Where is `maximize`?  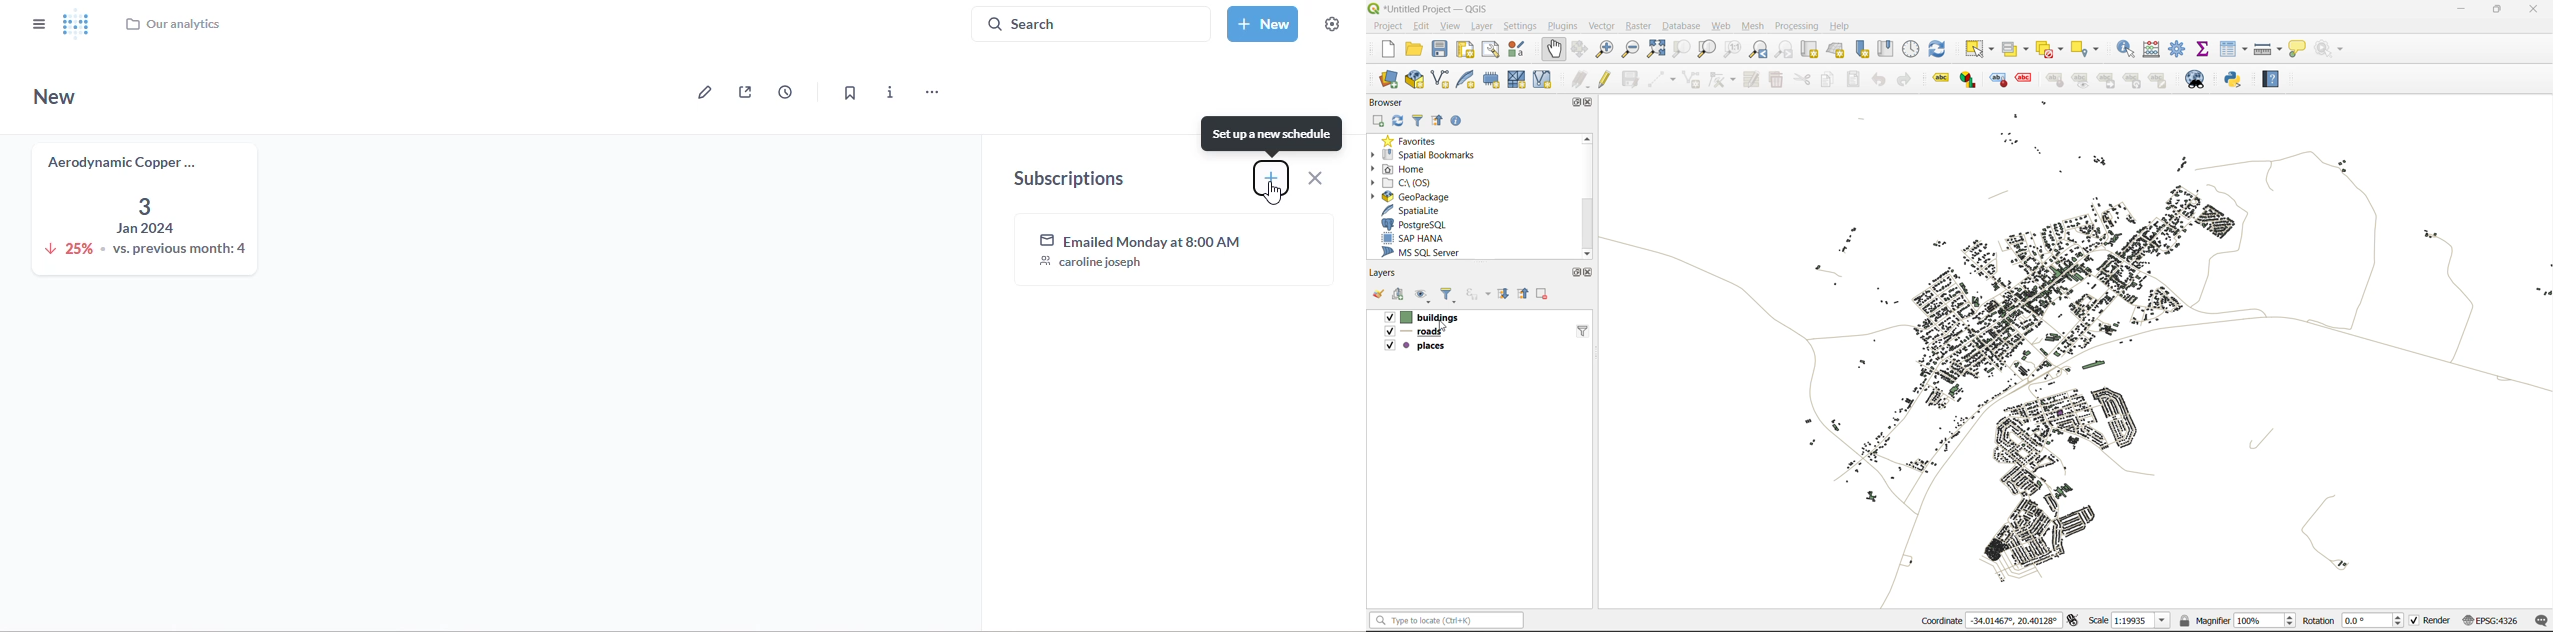
maximize is located at coordinates (1581, 101).